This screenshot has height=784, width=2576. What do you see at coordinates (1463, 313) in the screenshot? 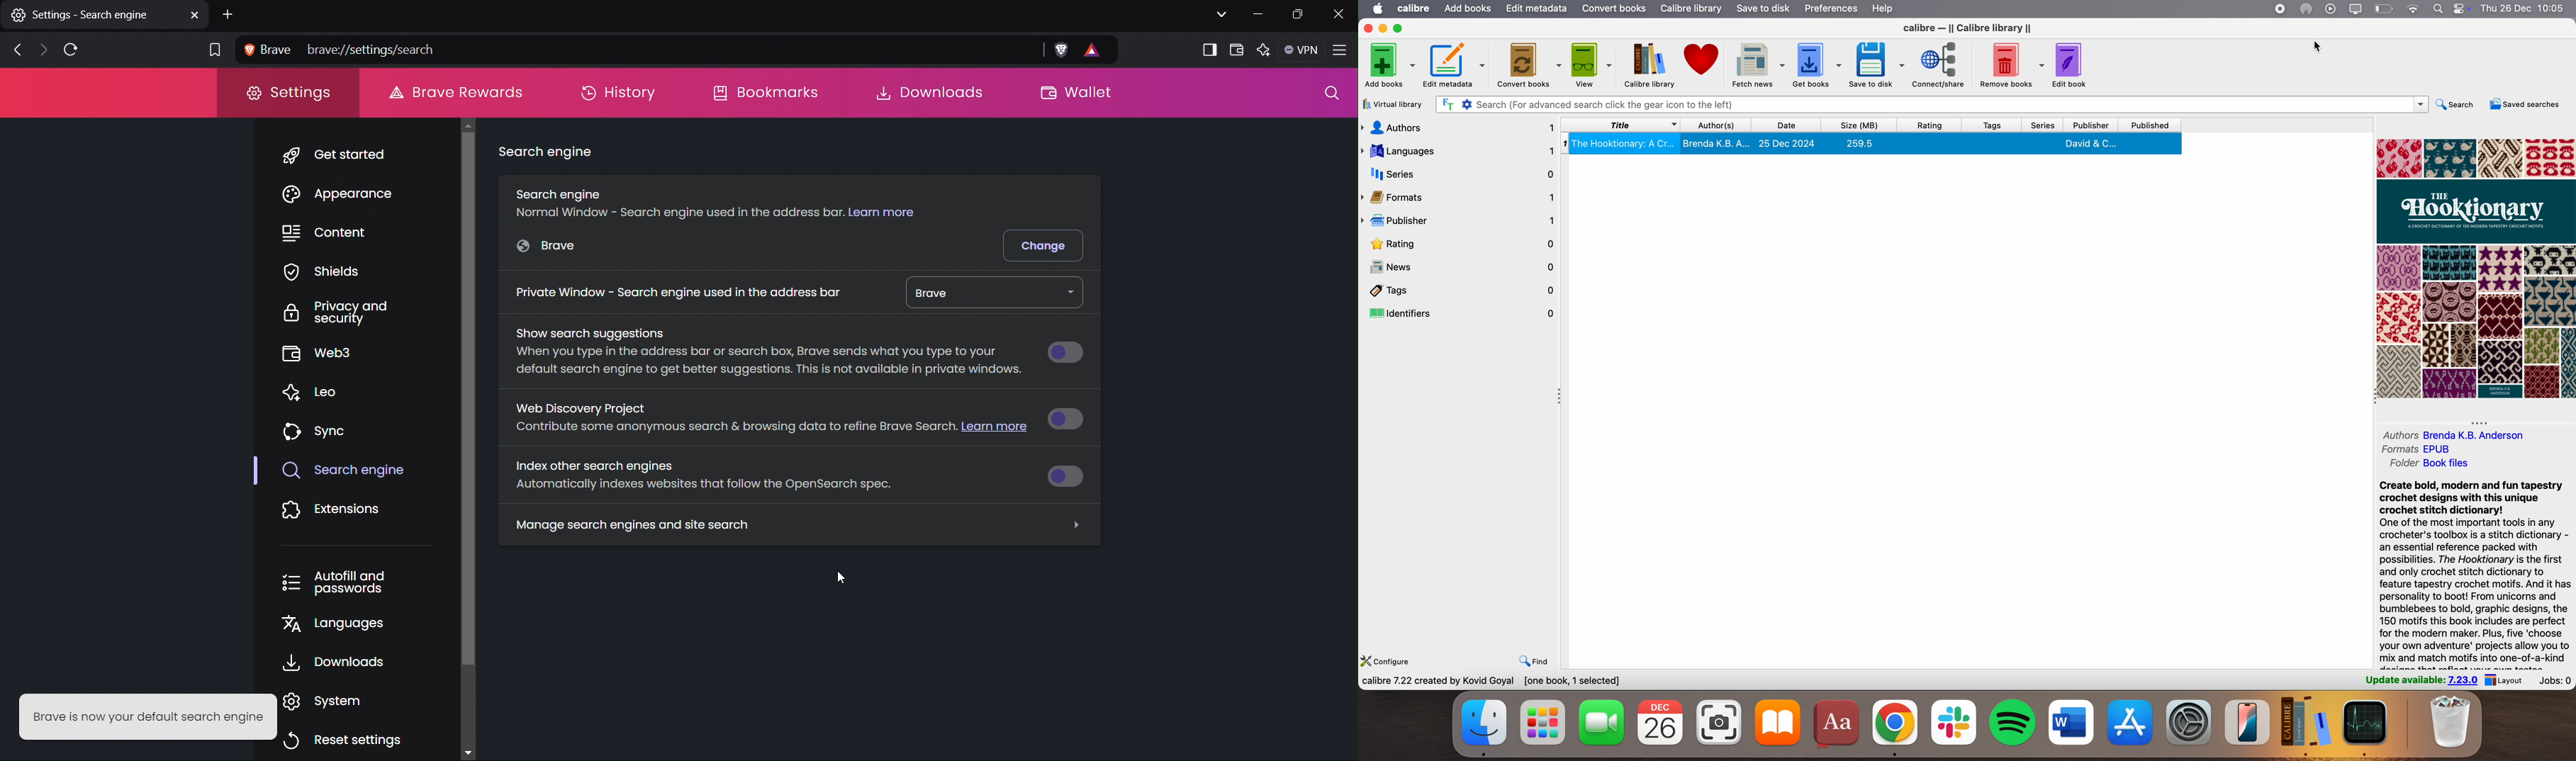
I see `identifiers` at bounding box center [1463, 313].